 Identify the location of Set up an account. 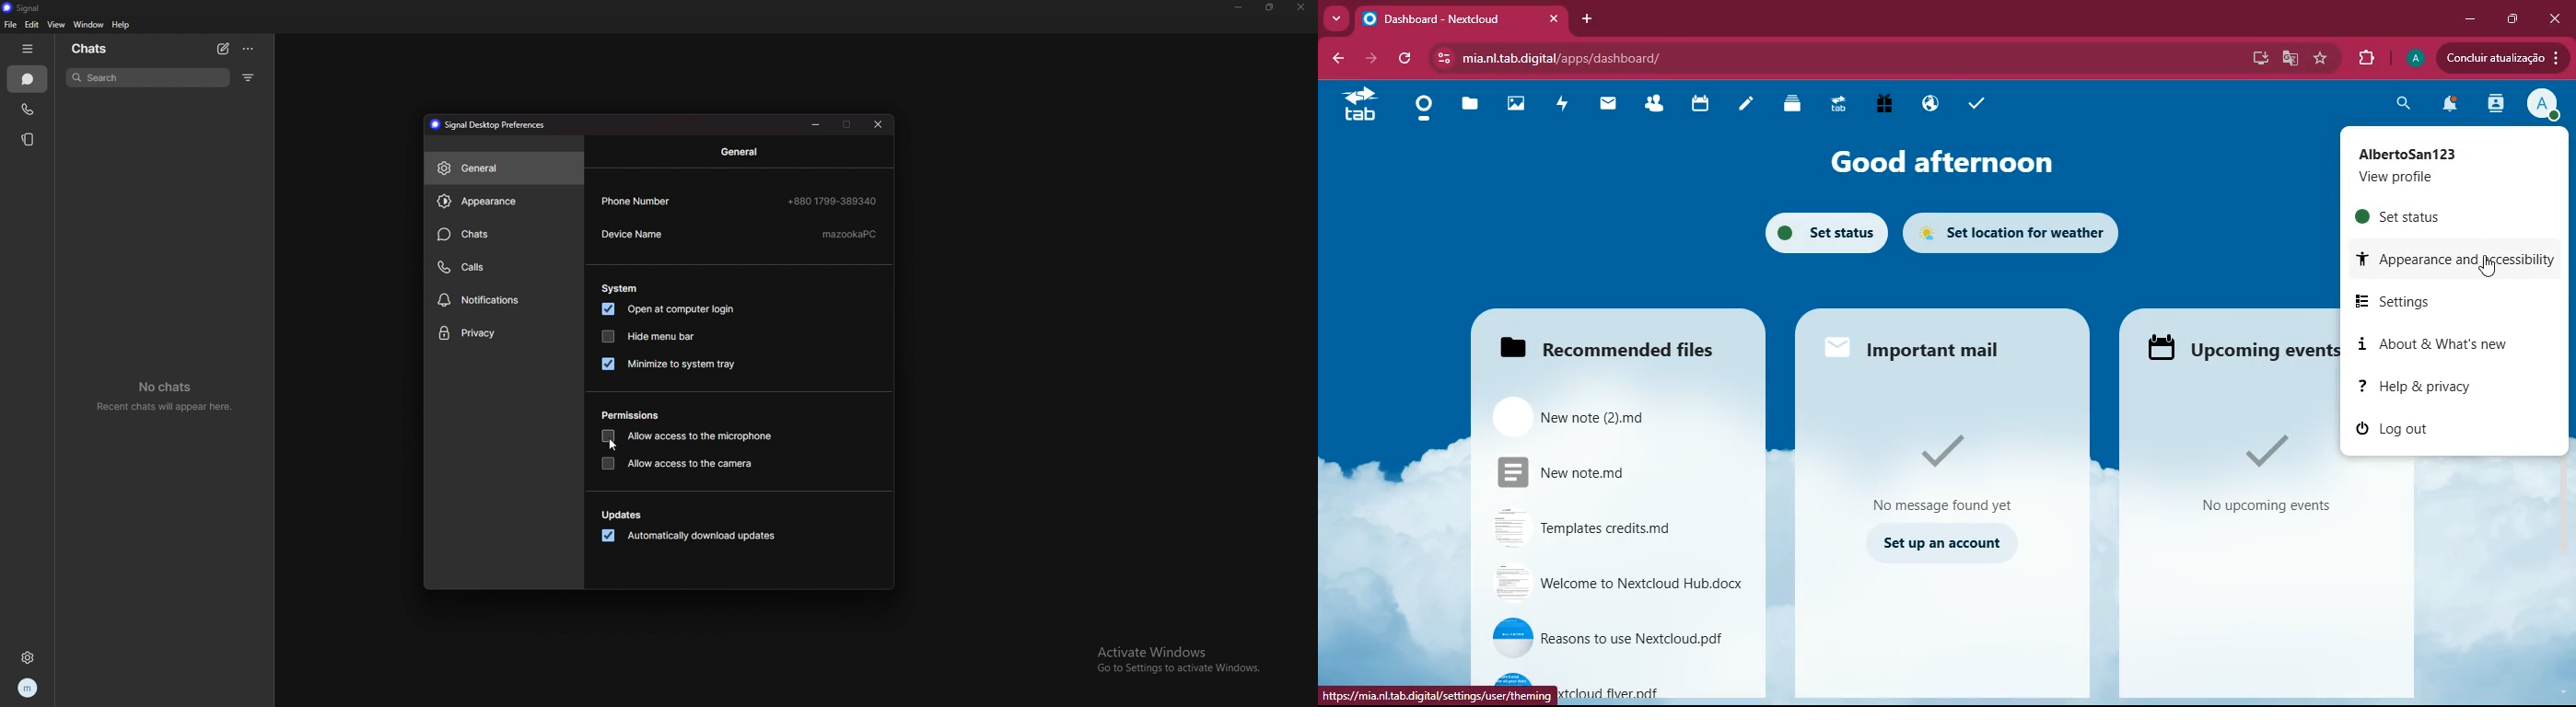
(1937, 543).